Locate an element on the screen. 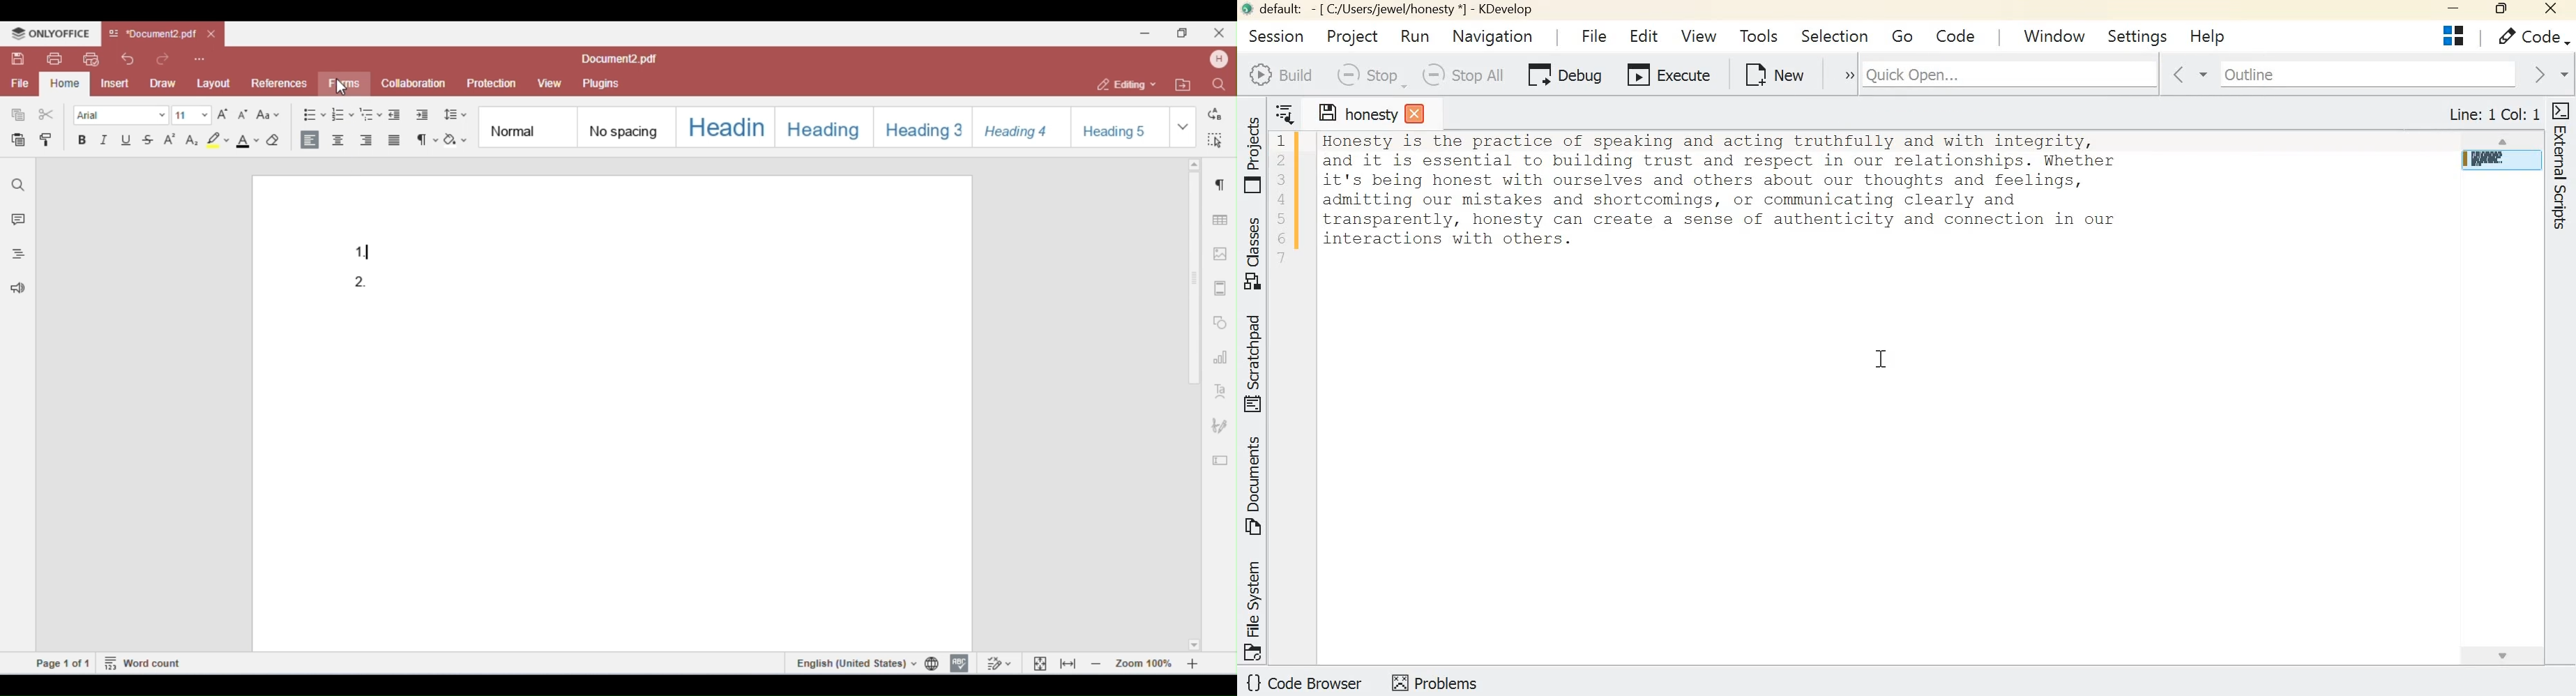  Execute current launch is located at coordinates (1669, 77).